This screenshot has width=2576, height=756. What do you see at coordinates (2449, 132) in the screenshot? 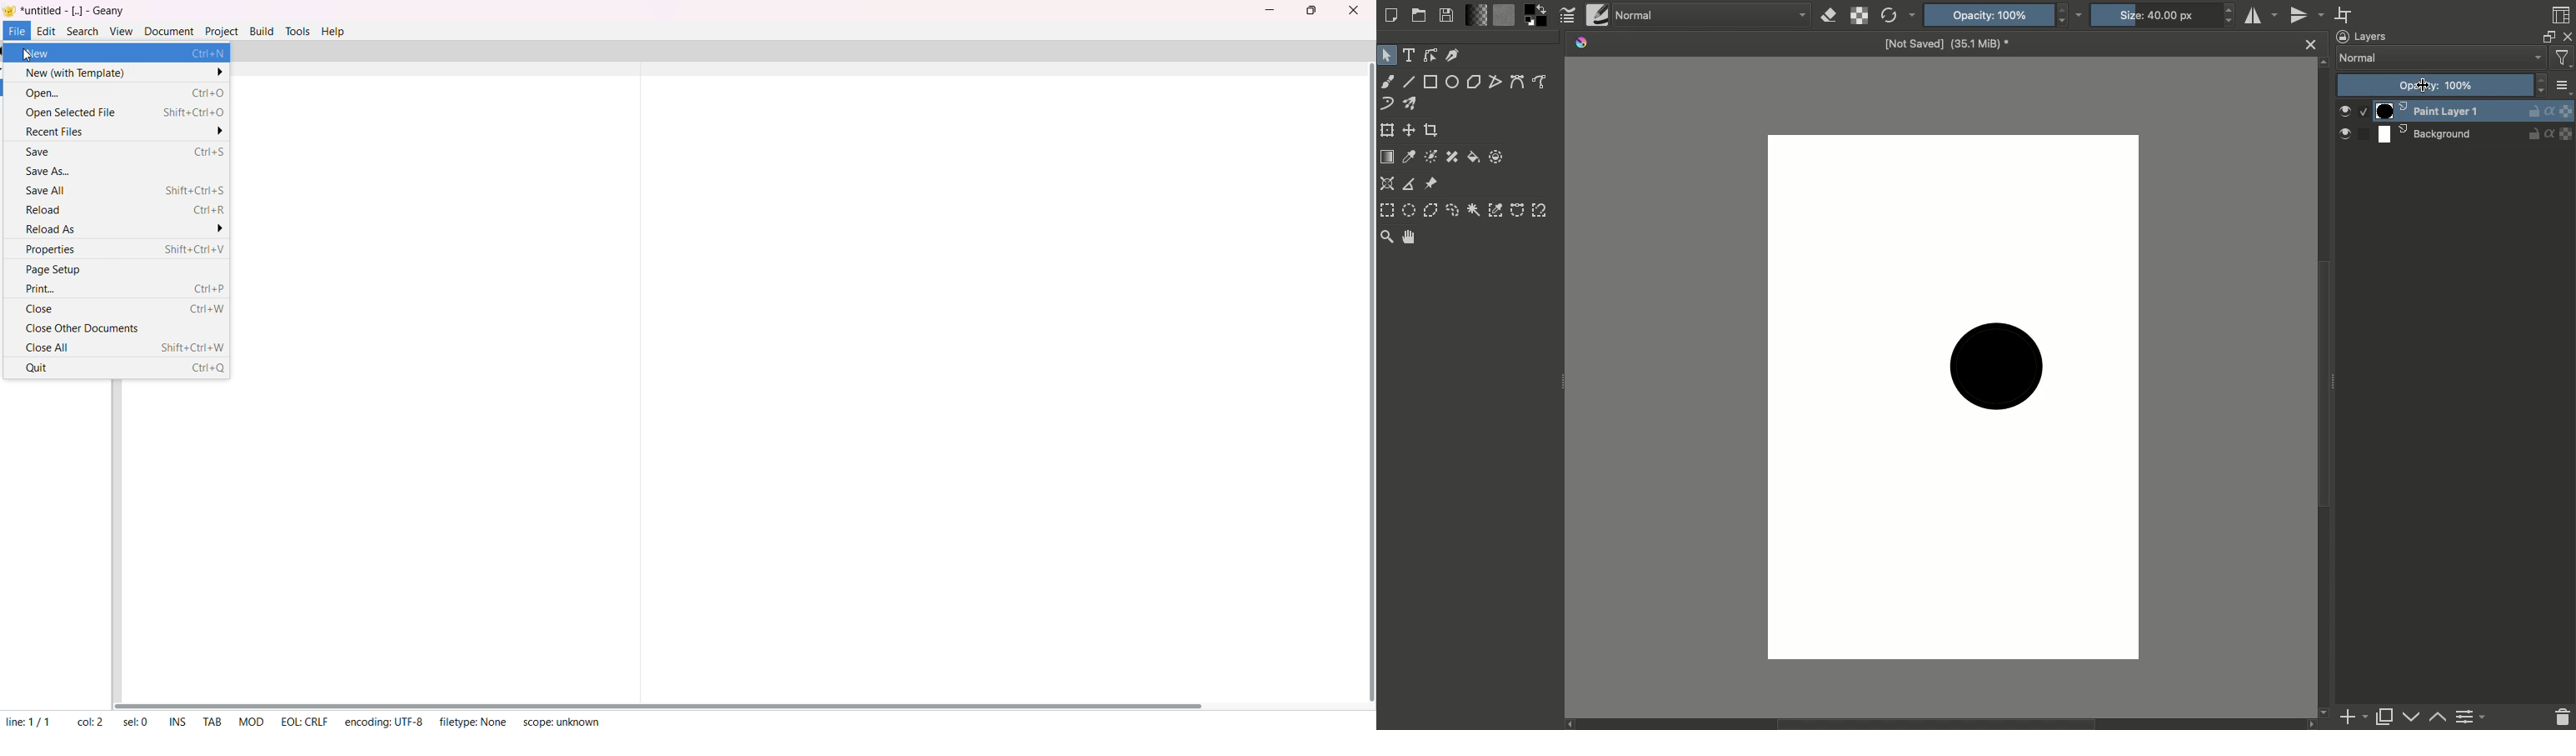
I see `Background` at bounding box center [2449, 132].